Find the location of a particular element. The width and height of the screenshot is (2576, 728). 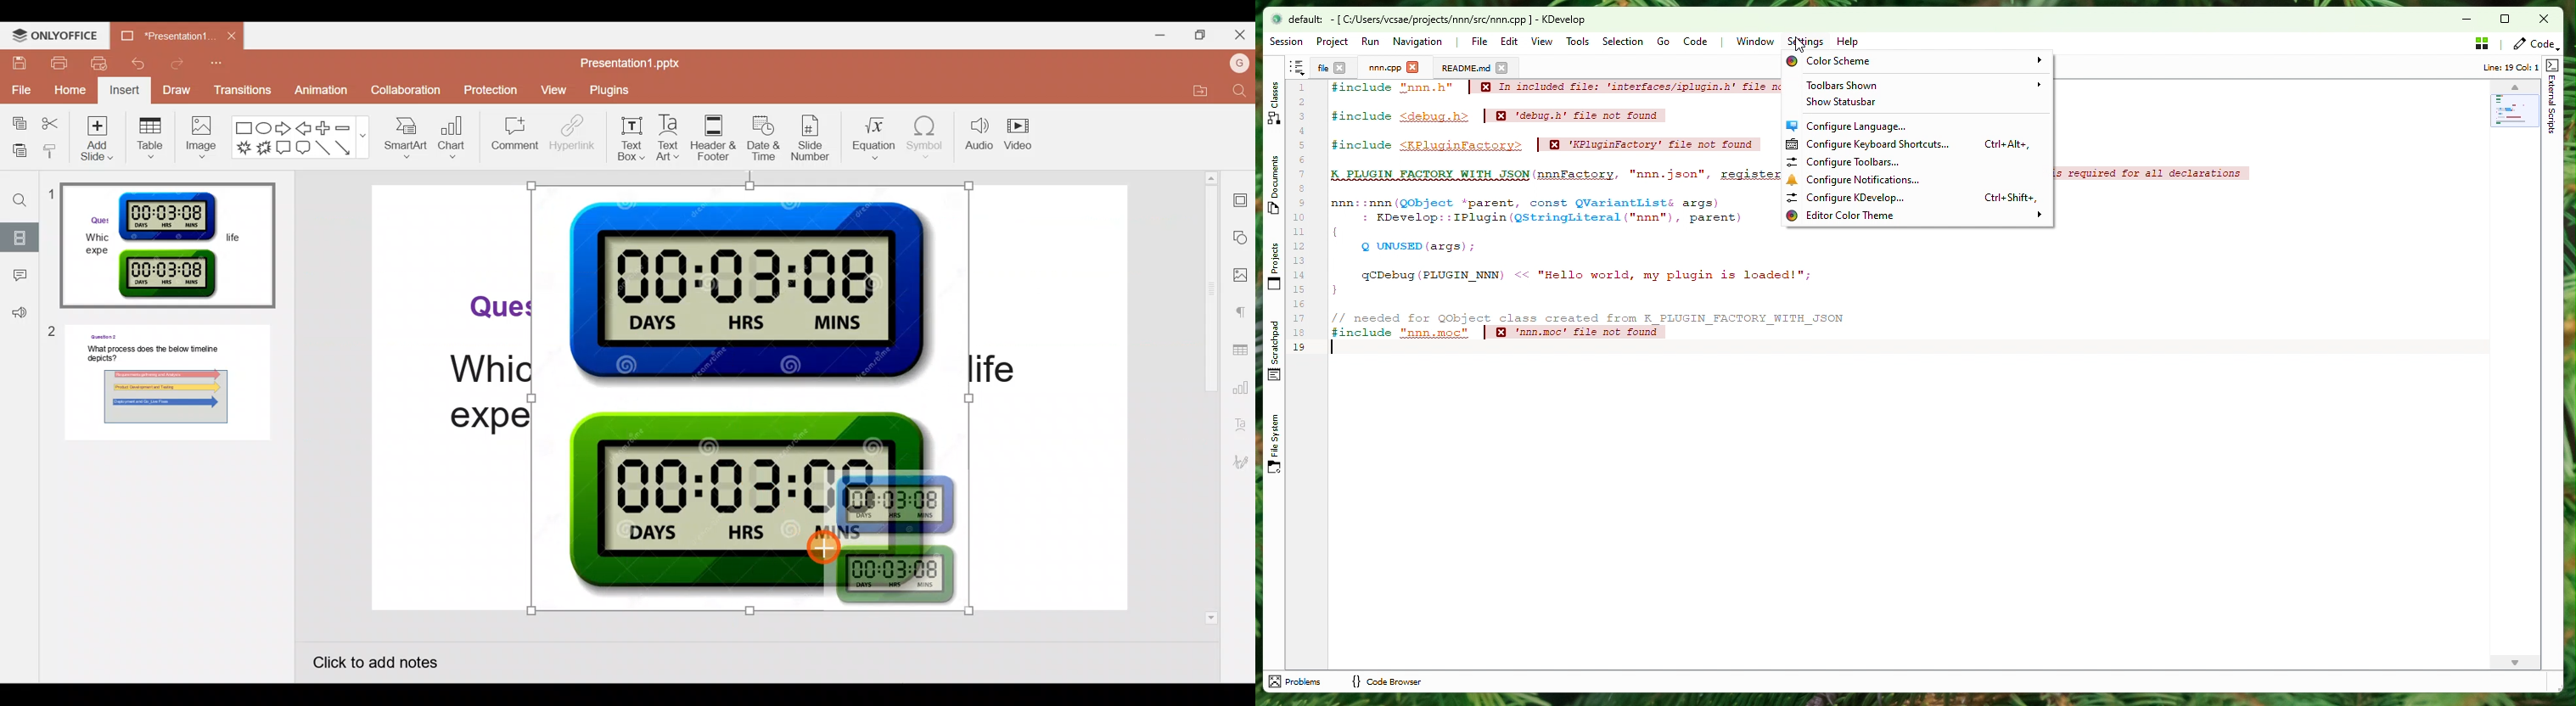

Collaboration is located at coordinates (400, 90).